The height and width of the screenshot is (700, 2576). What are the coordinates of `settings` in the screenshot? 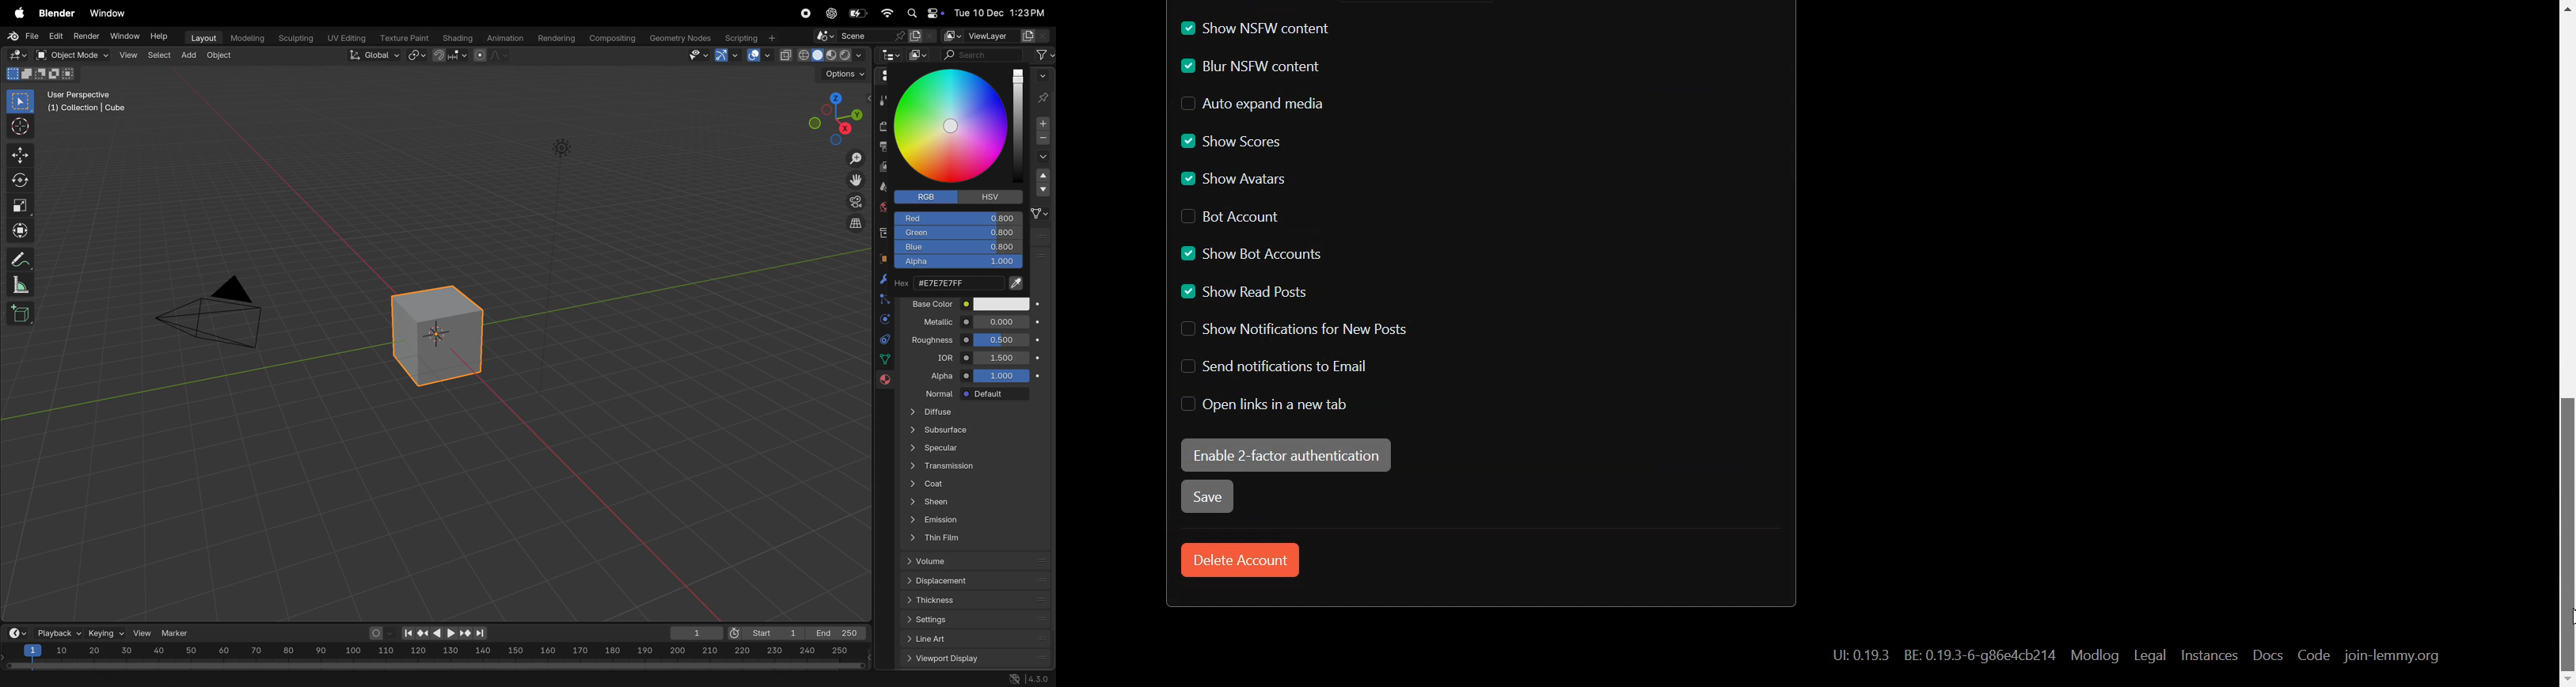 It's located at (979, 620).